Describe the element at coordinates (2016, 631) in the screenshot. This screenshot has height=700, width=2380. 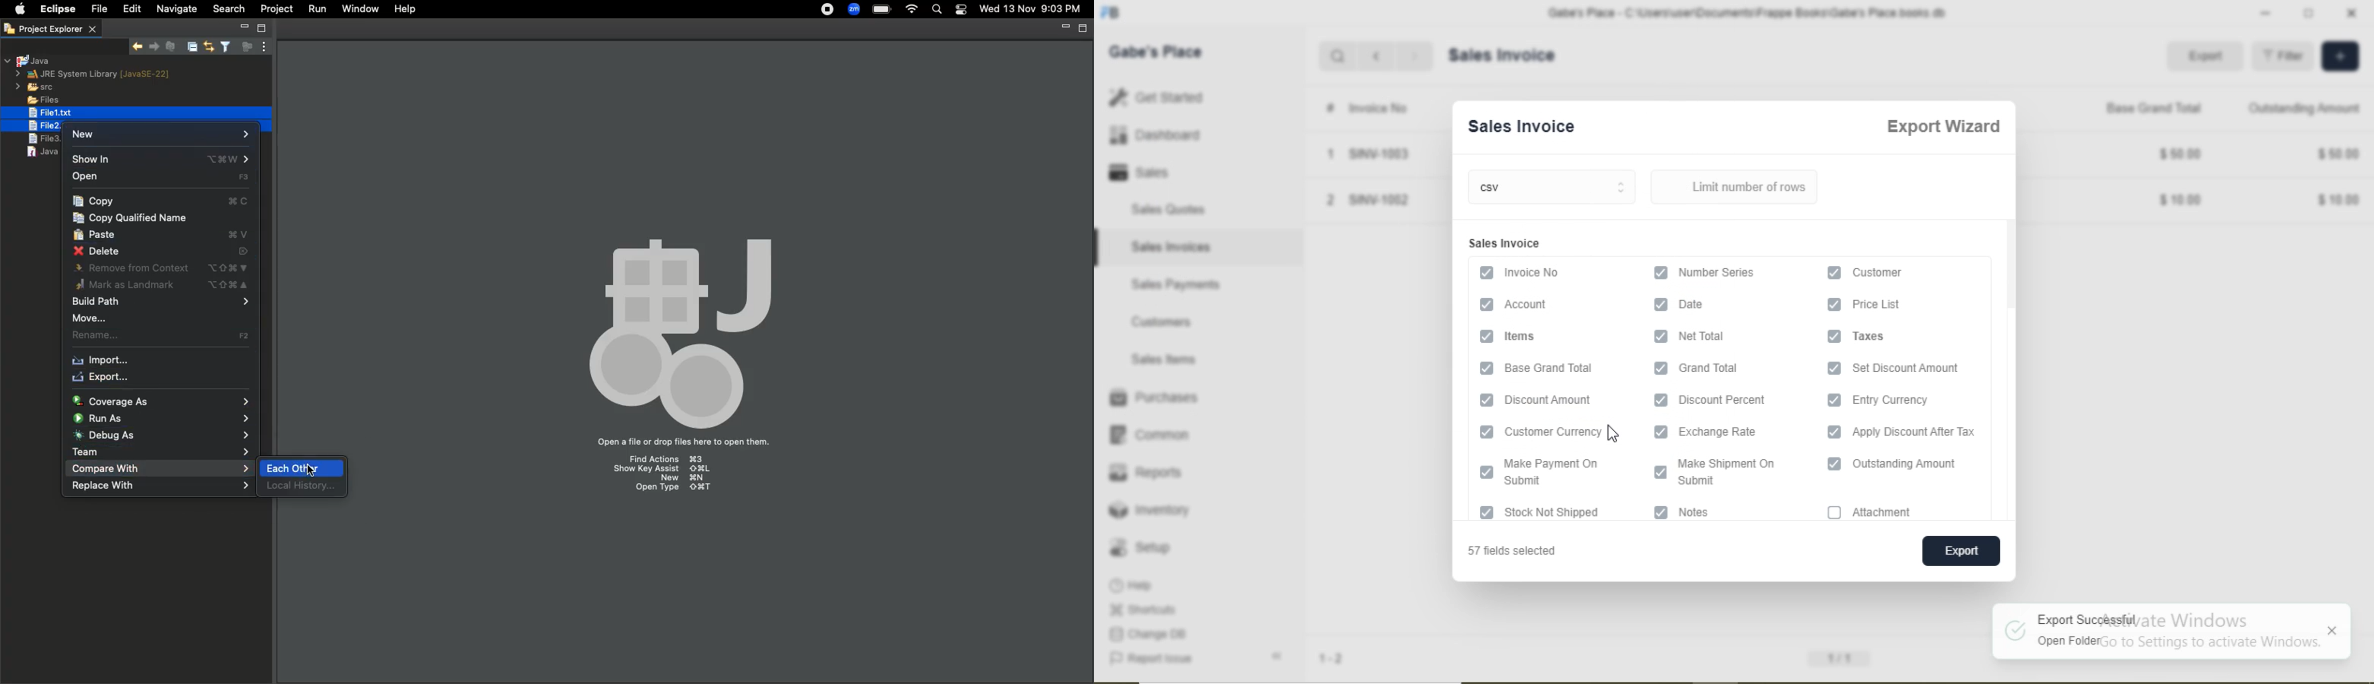
I see `logo` at that location.